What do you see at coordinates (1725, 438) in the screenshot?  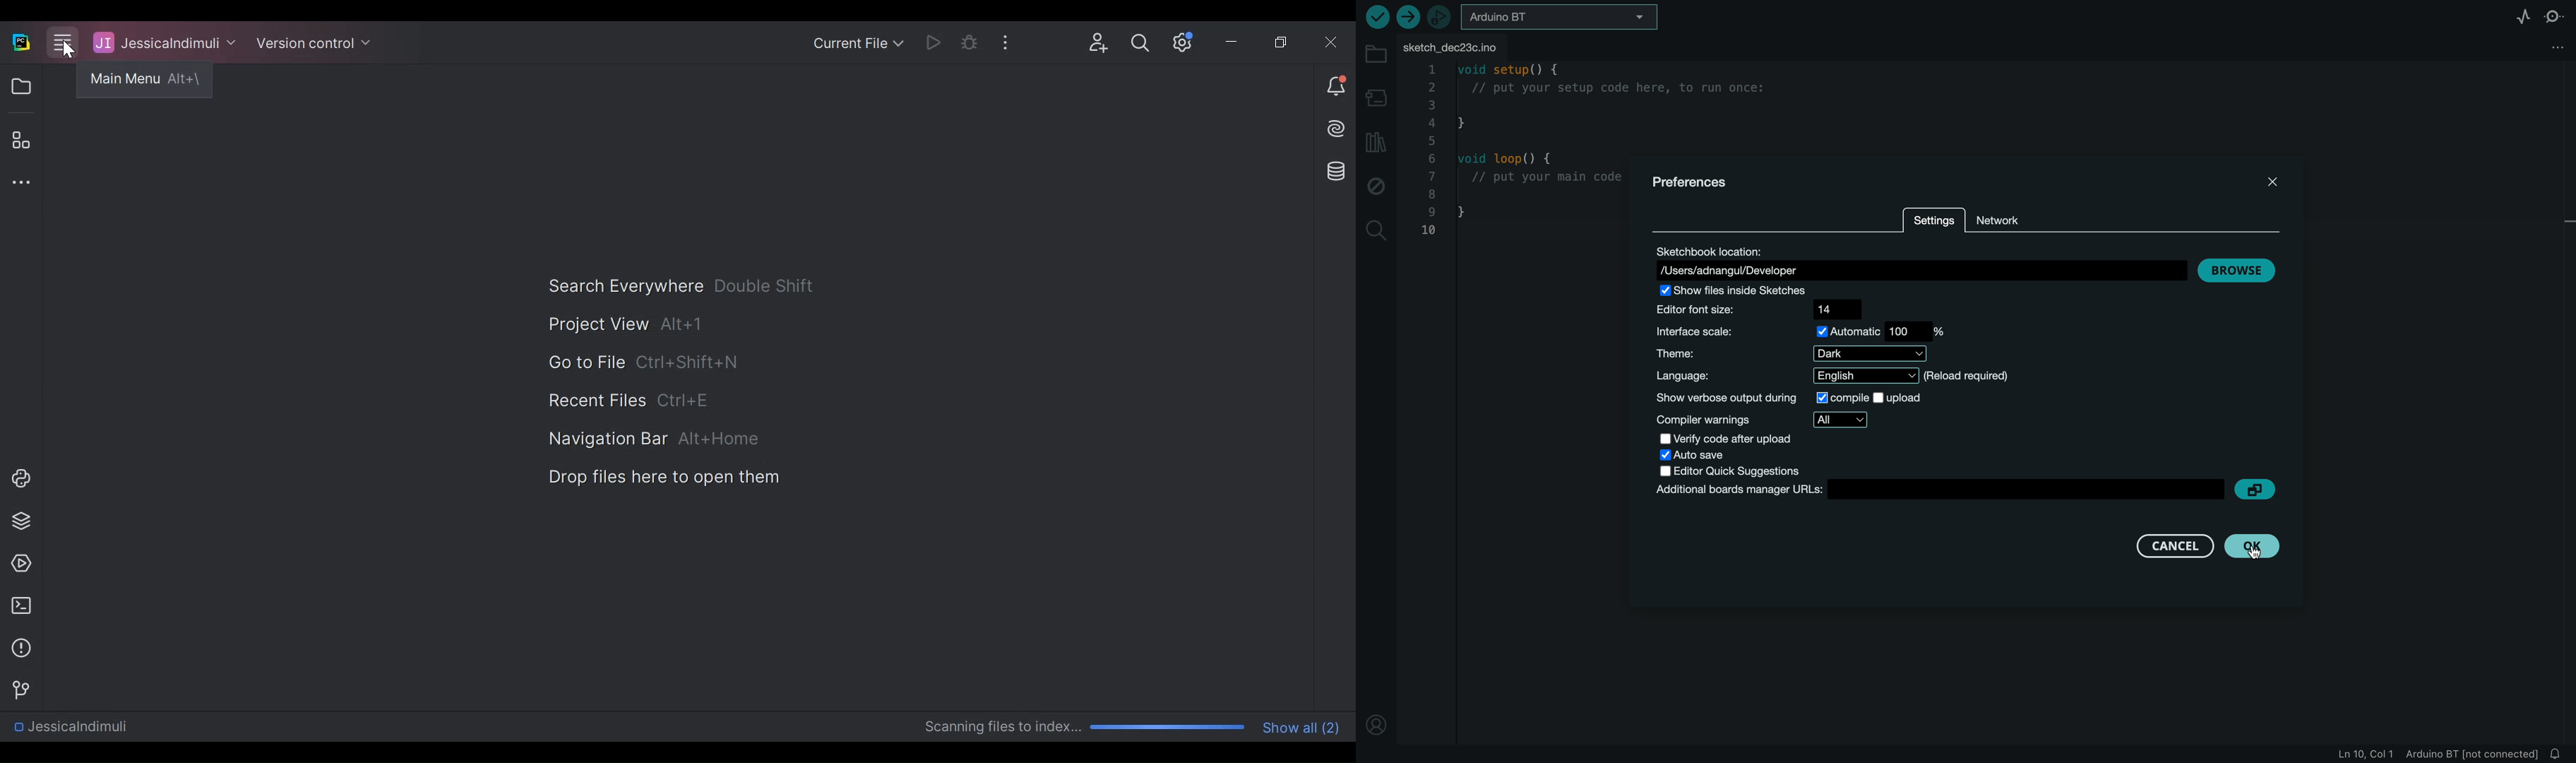 I see `verify code` at bounding box center [1725, 438].